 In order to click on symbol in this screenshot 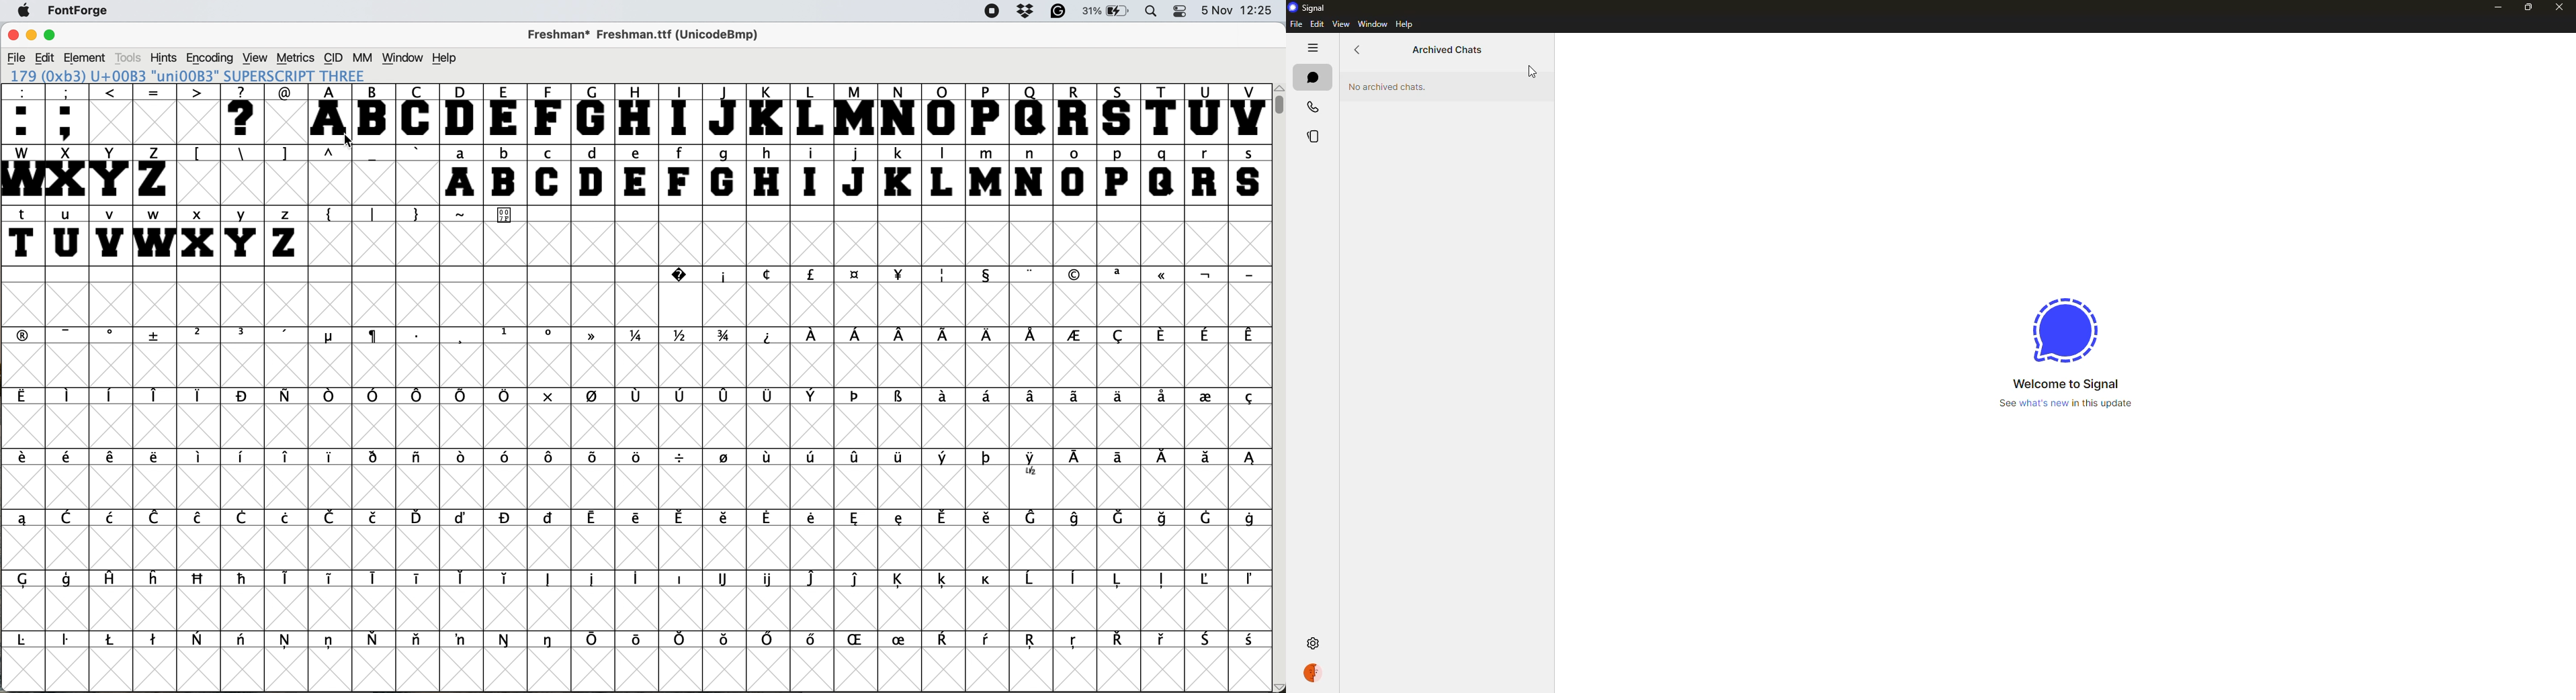, I will do `click(1120, 579)`.